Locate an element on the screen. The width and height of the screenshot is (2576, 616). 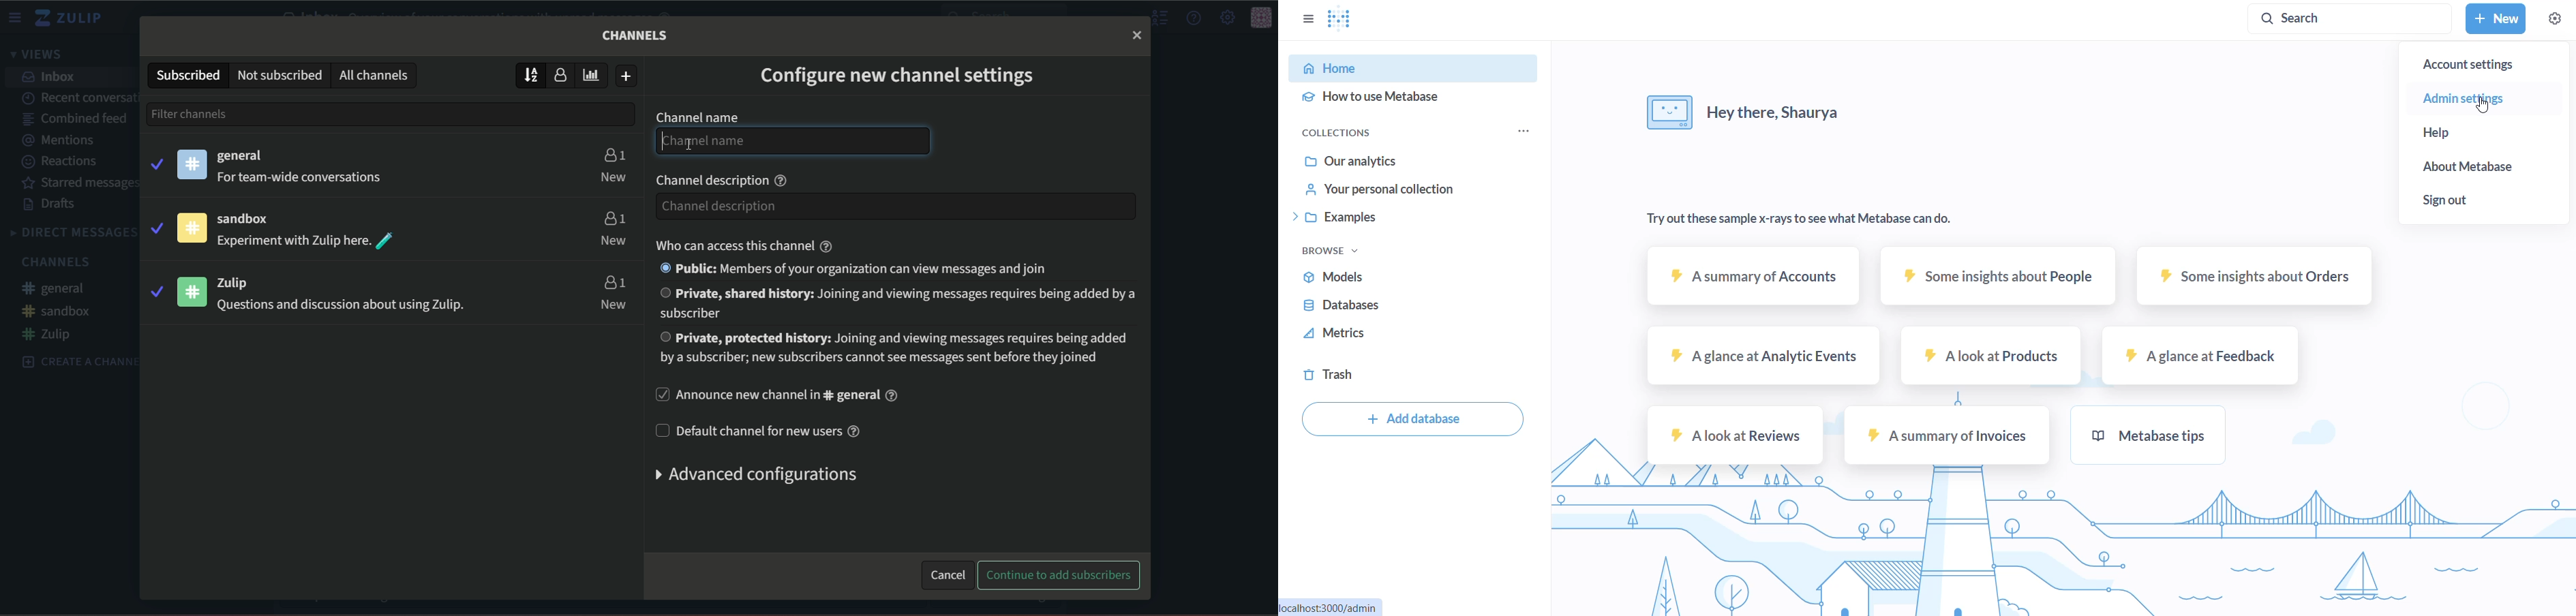
tick is located at coordinates (156, 162).